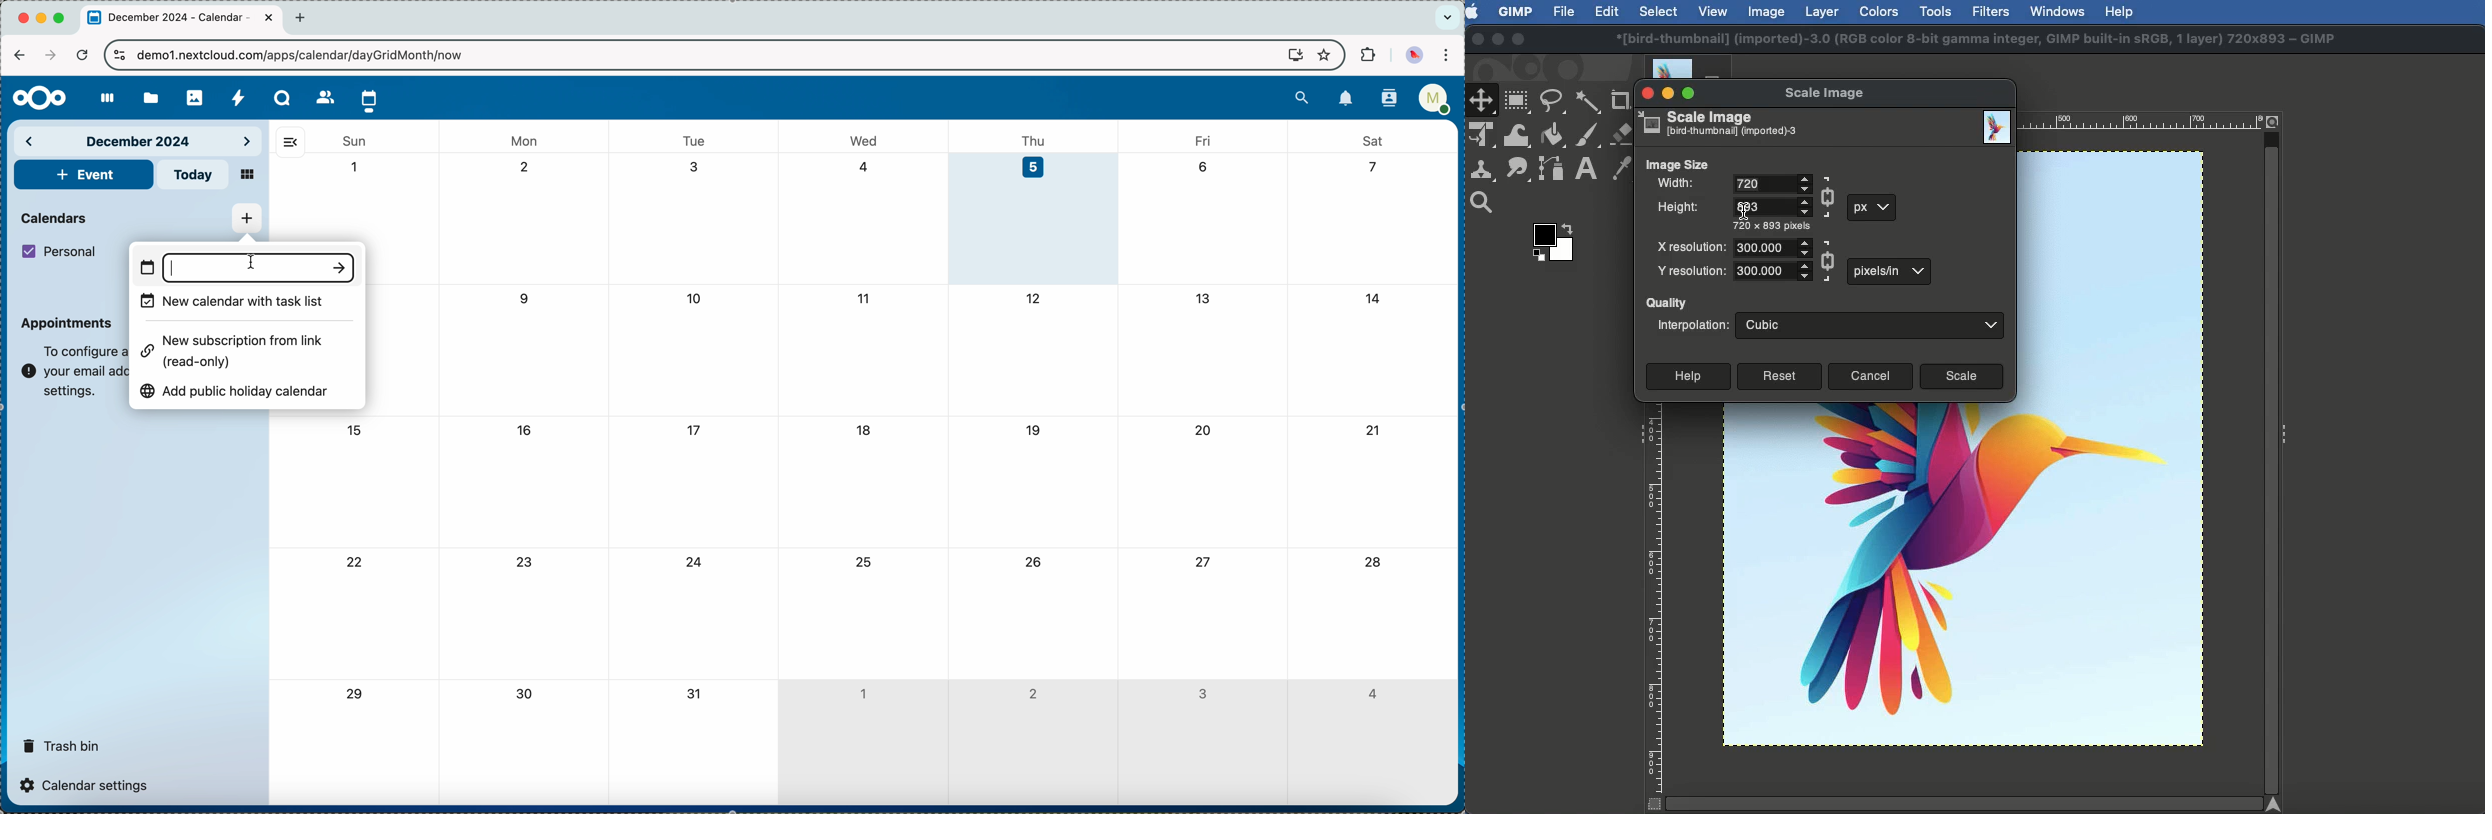  Describe the element at coordinates (863, 691) in the screenshot. I see `1` at that location.